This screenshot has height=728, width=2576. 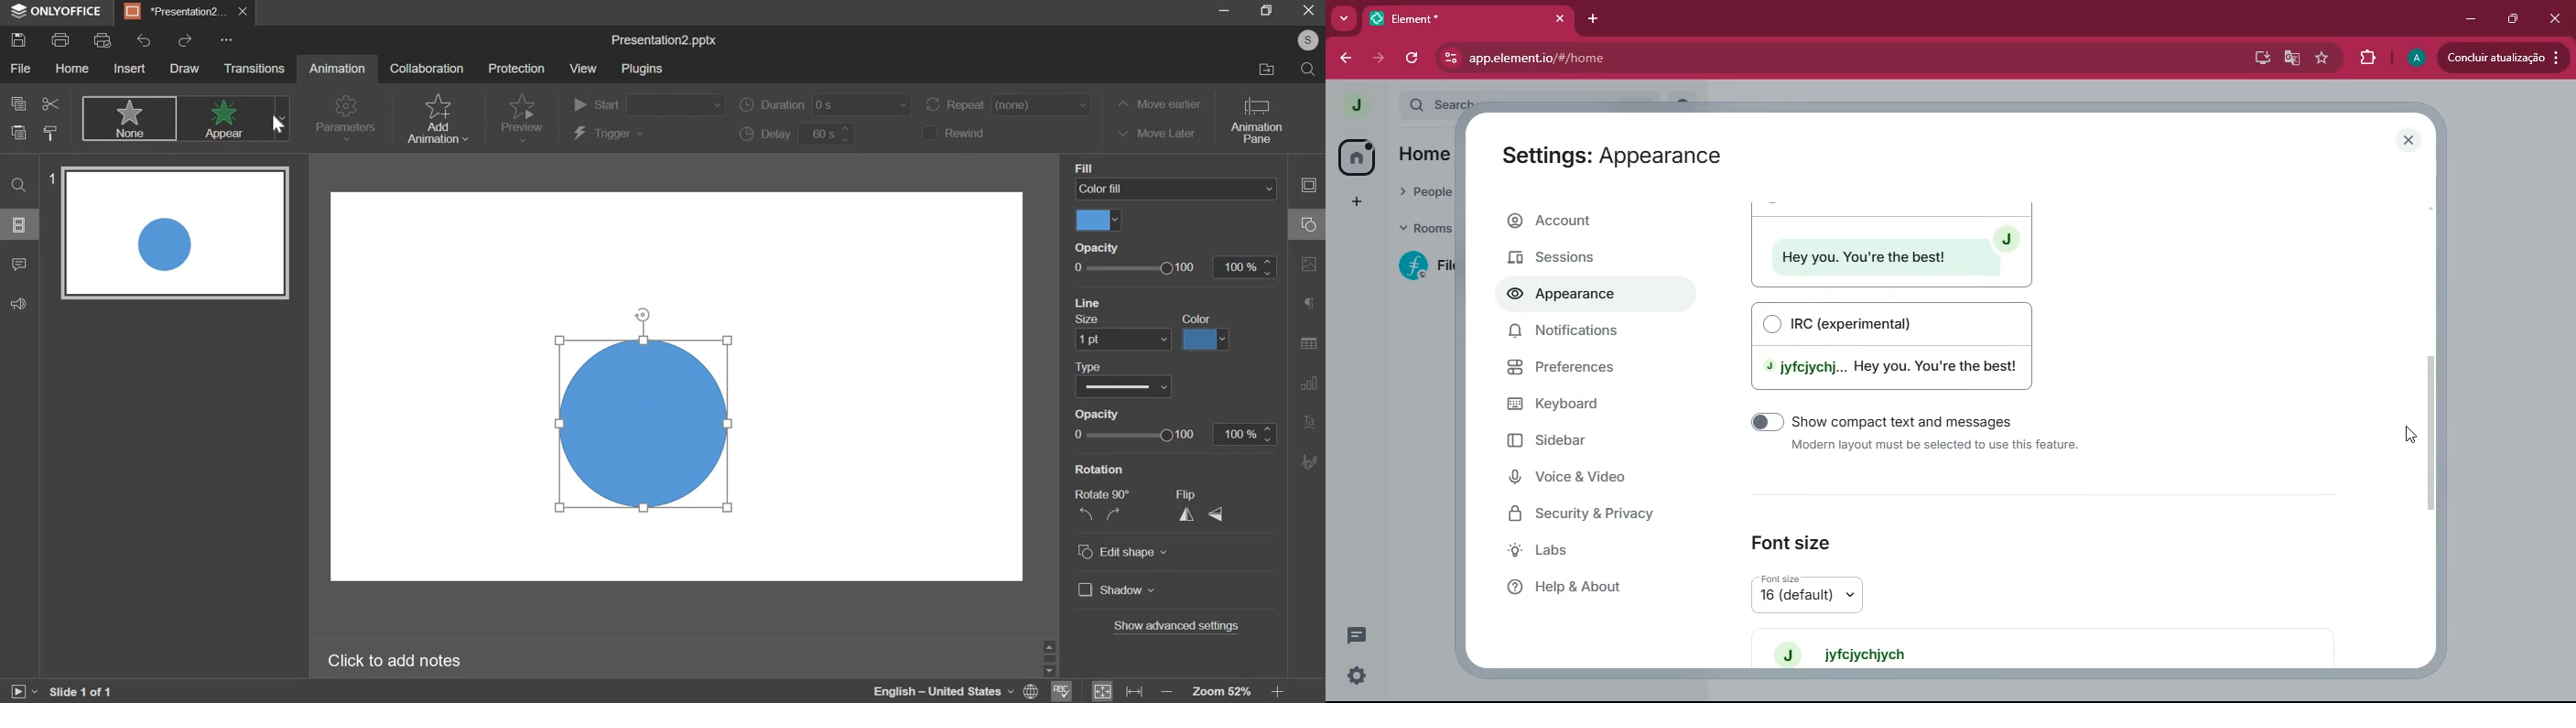 I want to click on start, so click(x=649, y=103).